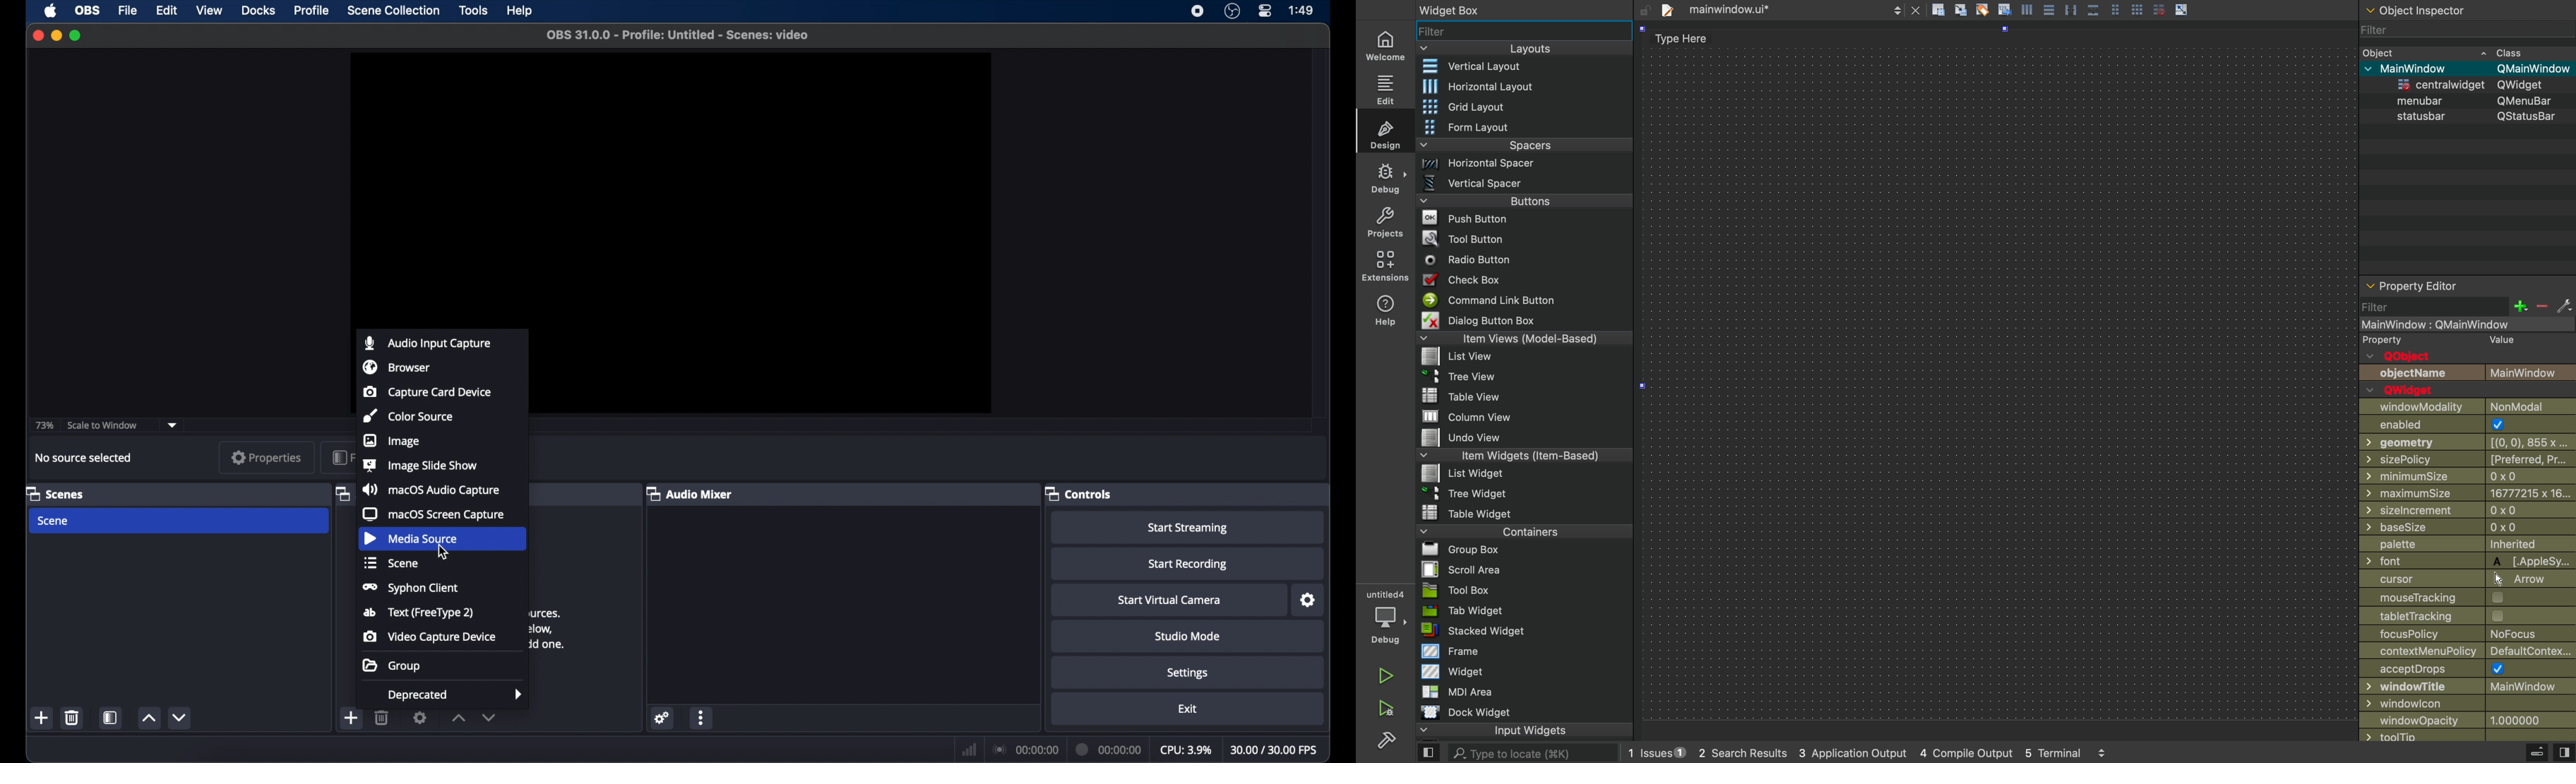 Image resolution: width=2576 pixels, height=784 pixels. What do you see at coordinates (412, 538) in the screenshot?
I see `media source` at bounding box center [412, 538].